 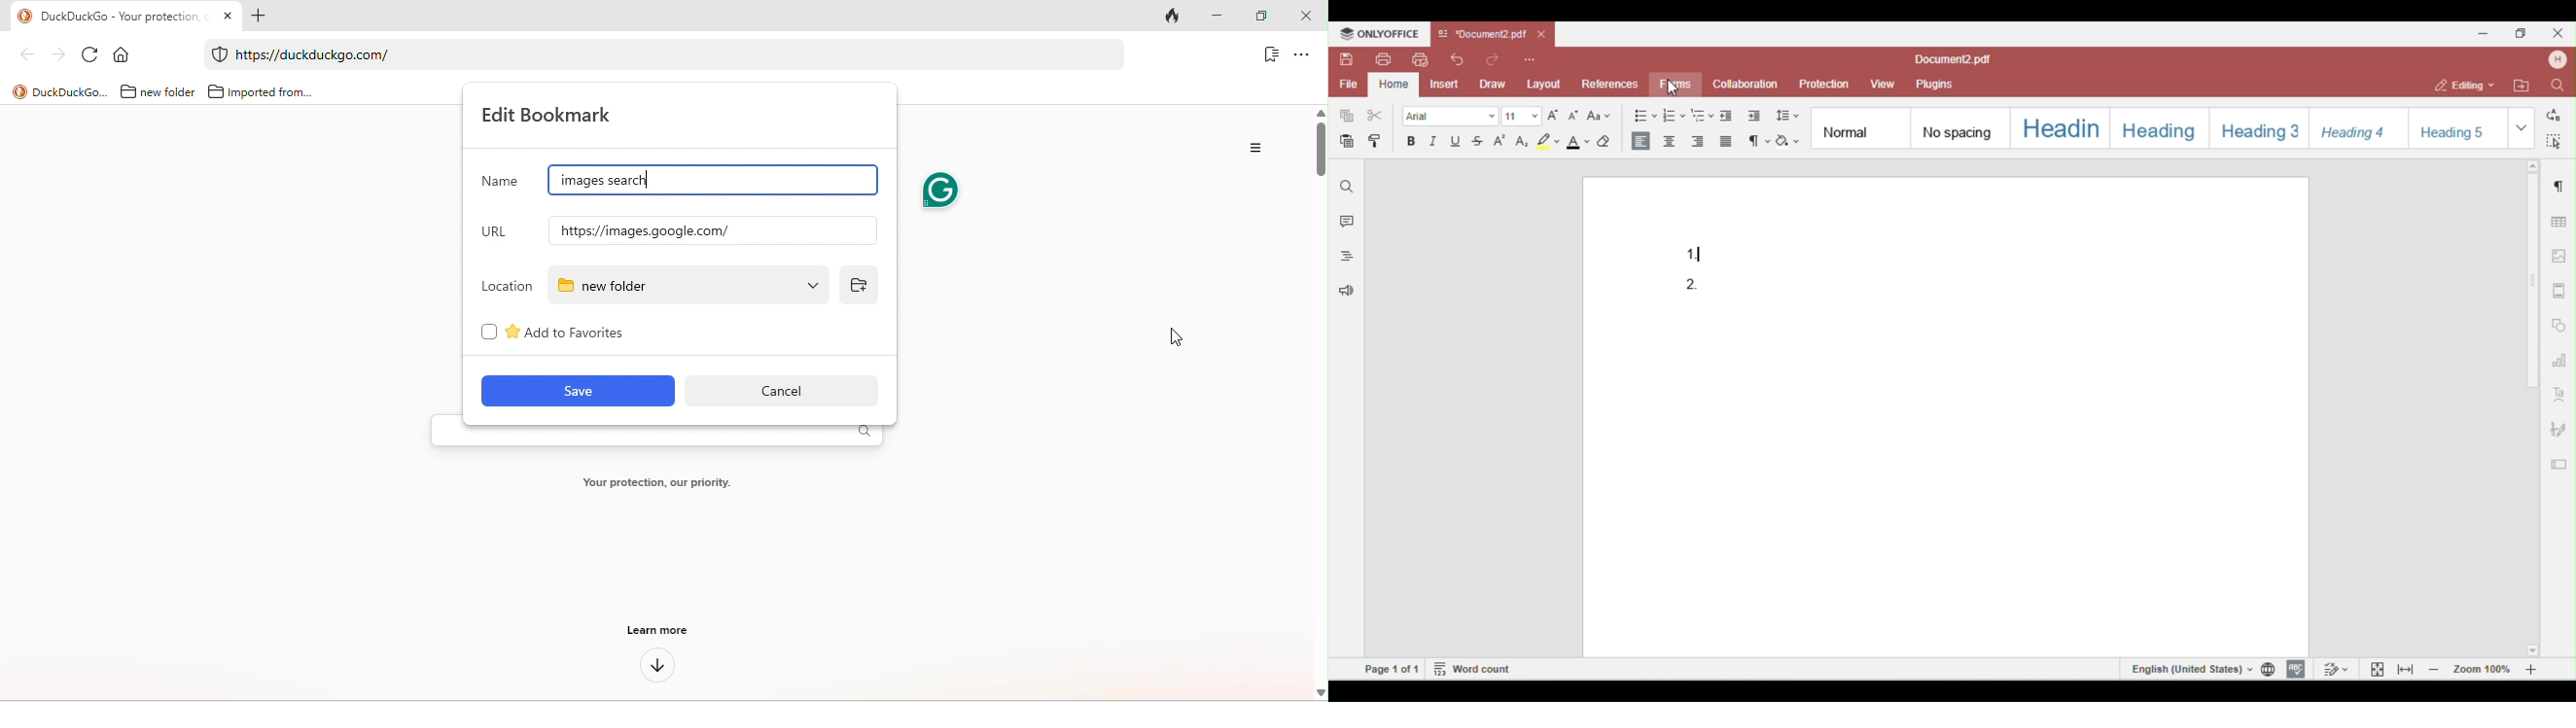 I want to click on grammarly, so click(x=942, y=194).